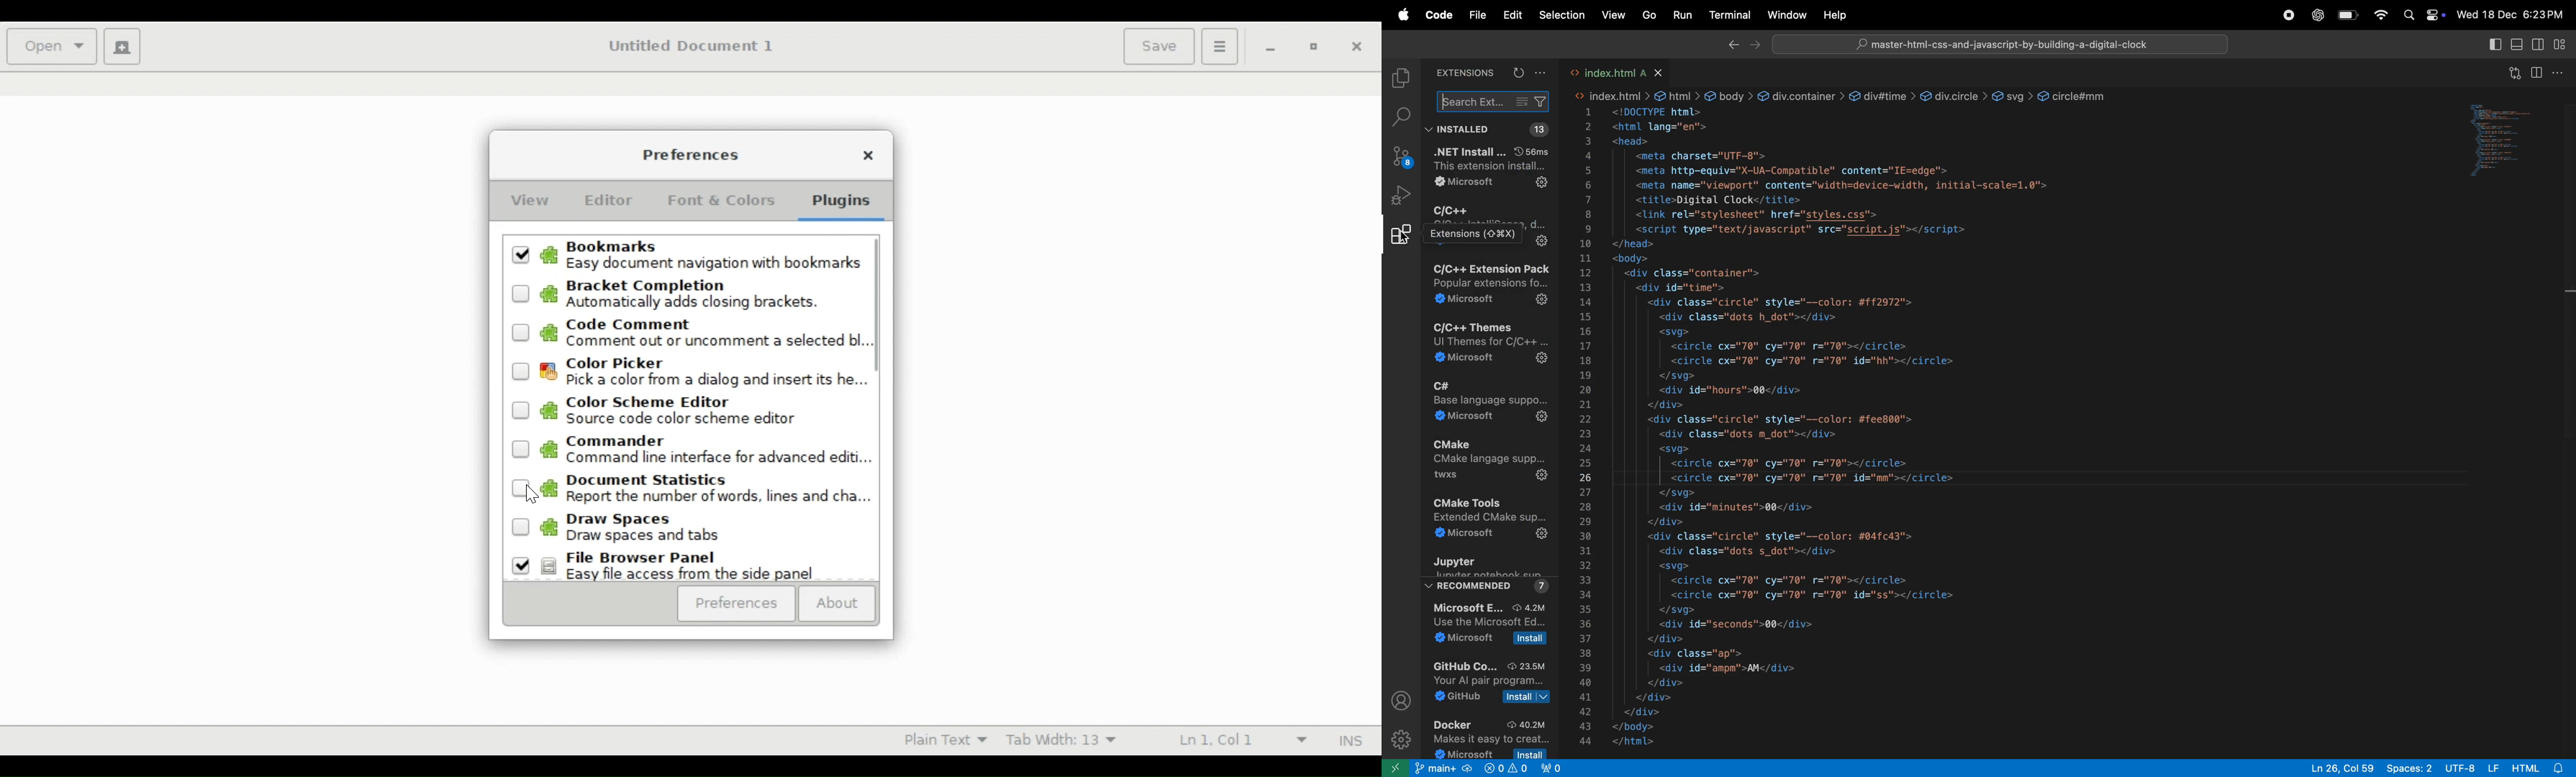 The width and height of the screenshot is (2576, 784). What do you see at coordinates (1647, 15) in the screenshot?
I see `go` at bounding box center [1647, 15].